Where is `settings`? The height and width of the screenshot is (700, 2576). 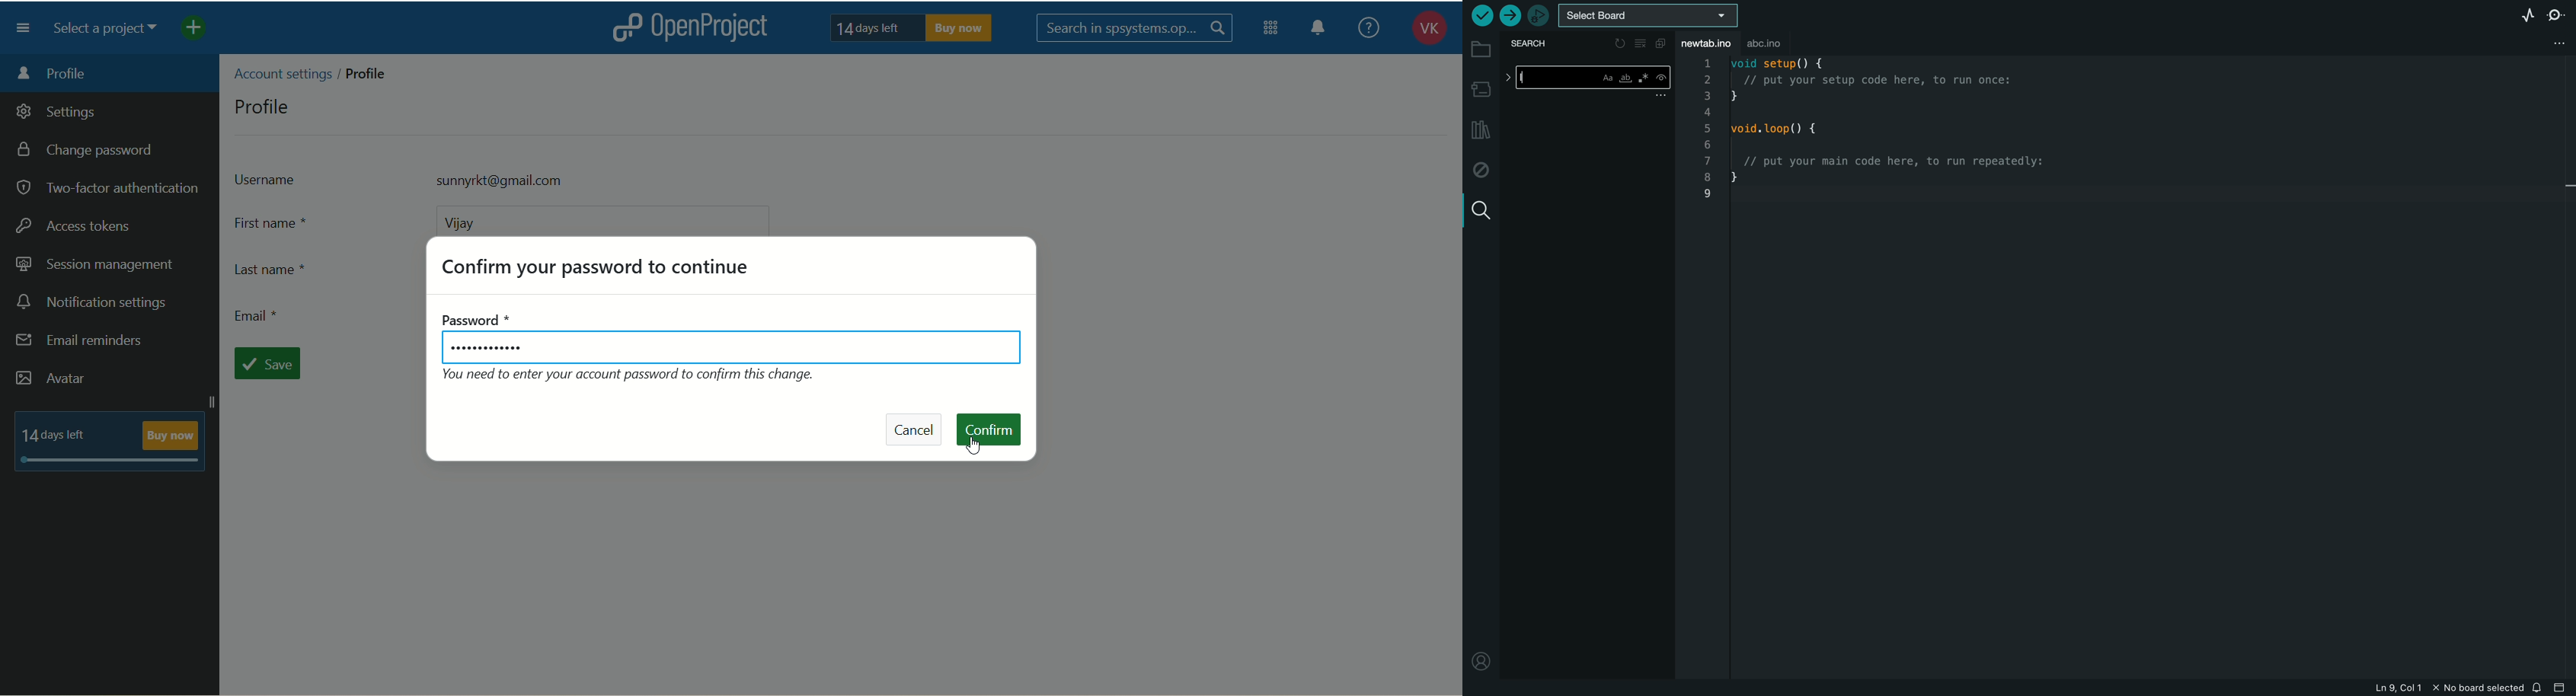 settings is located at coordinates (57, 114).